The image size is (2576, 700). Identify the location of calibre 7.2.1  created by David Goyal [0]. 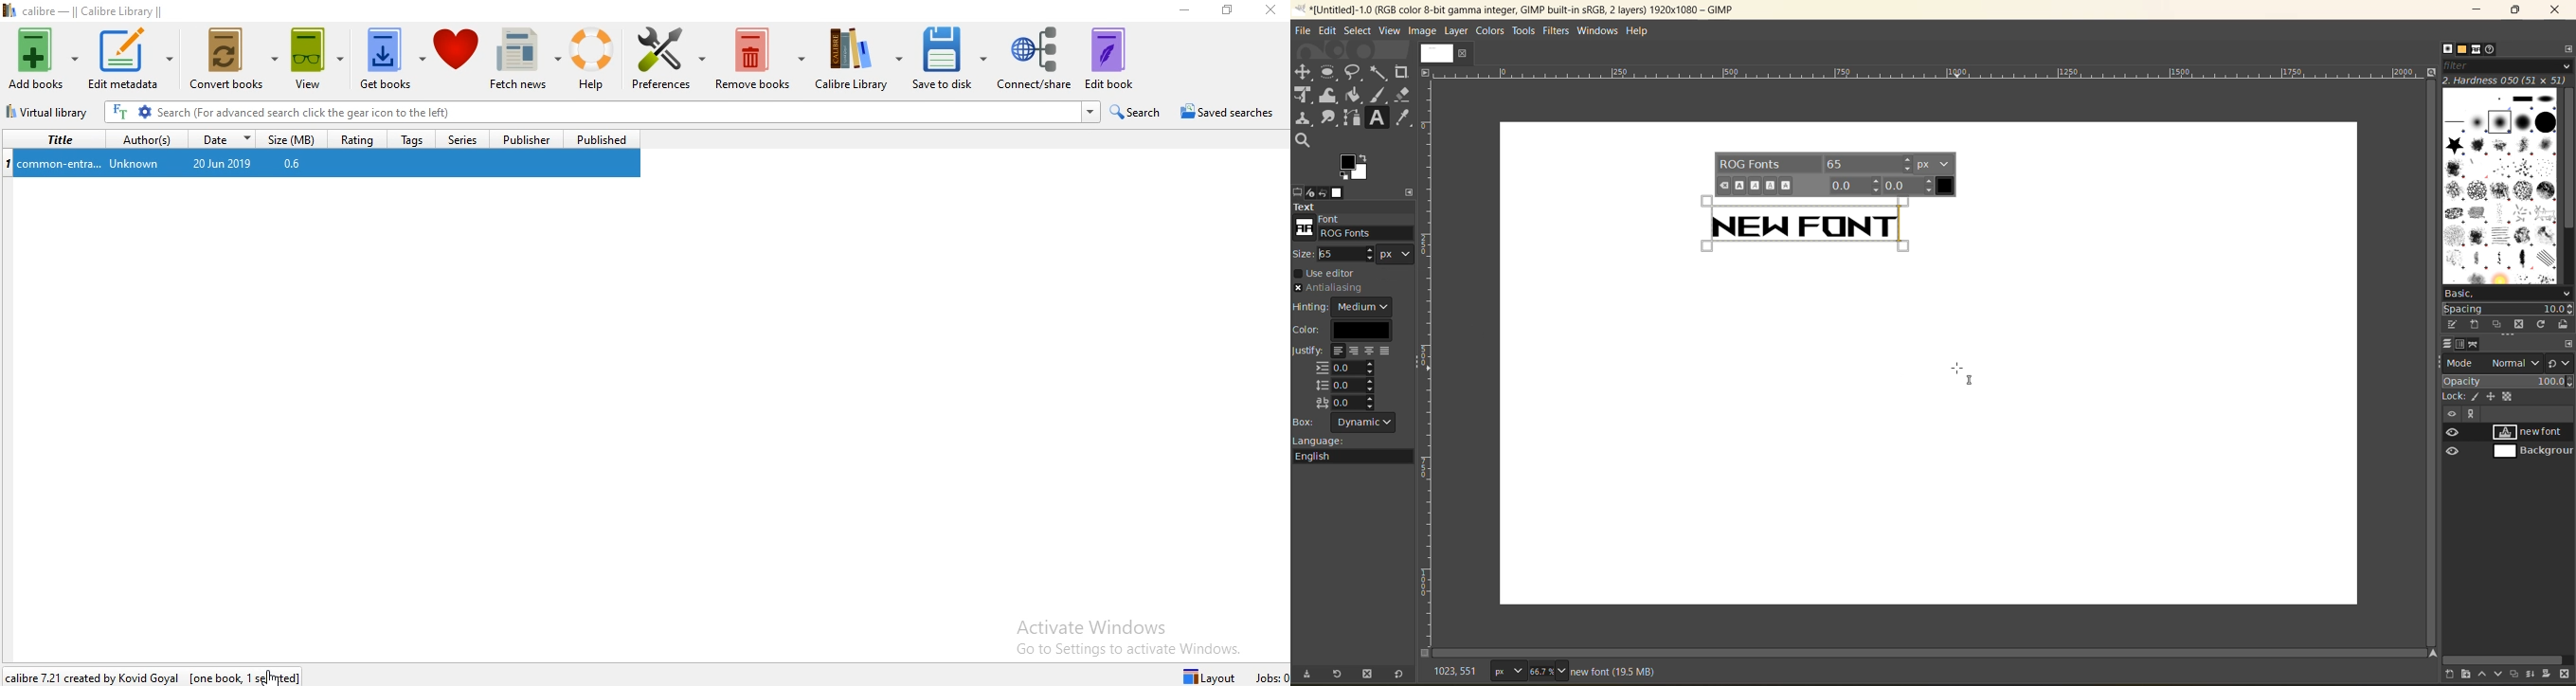
(159, 673).